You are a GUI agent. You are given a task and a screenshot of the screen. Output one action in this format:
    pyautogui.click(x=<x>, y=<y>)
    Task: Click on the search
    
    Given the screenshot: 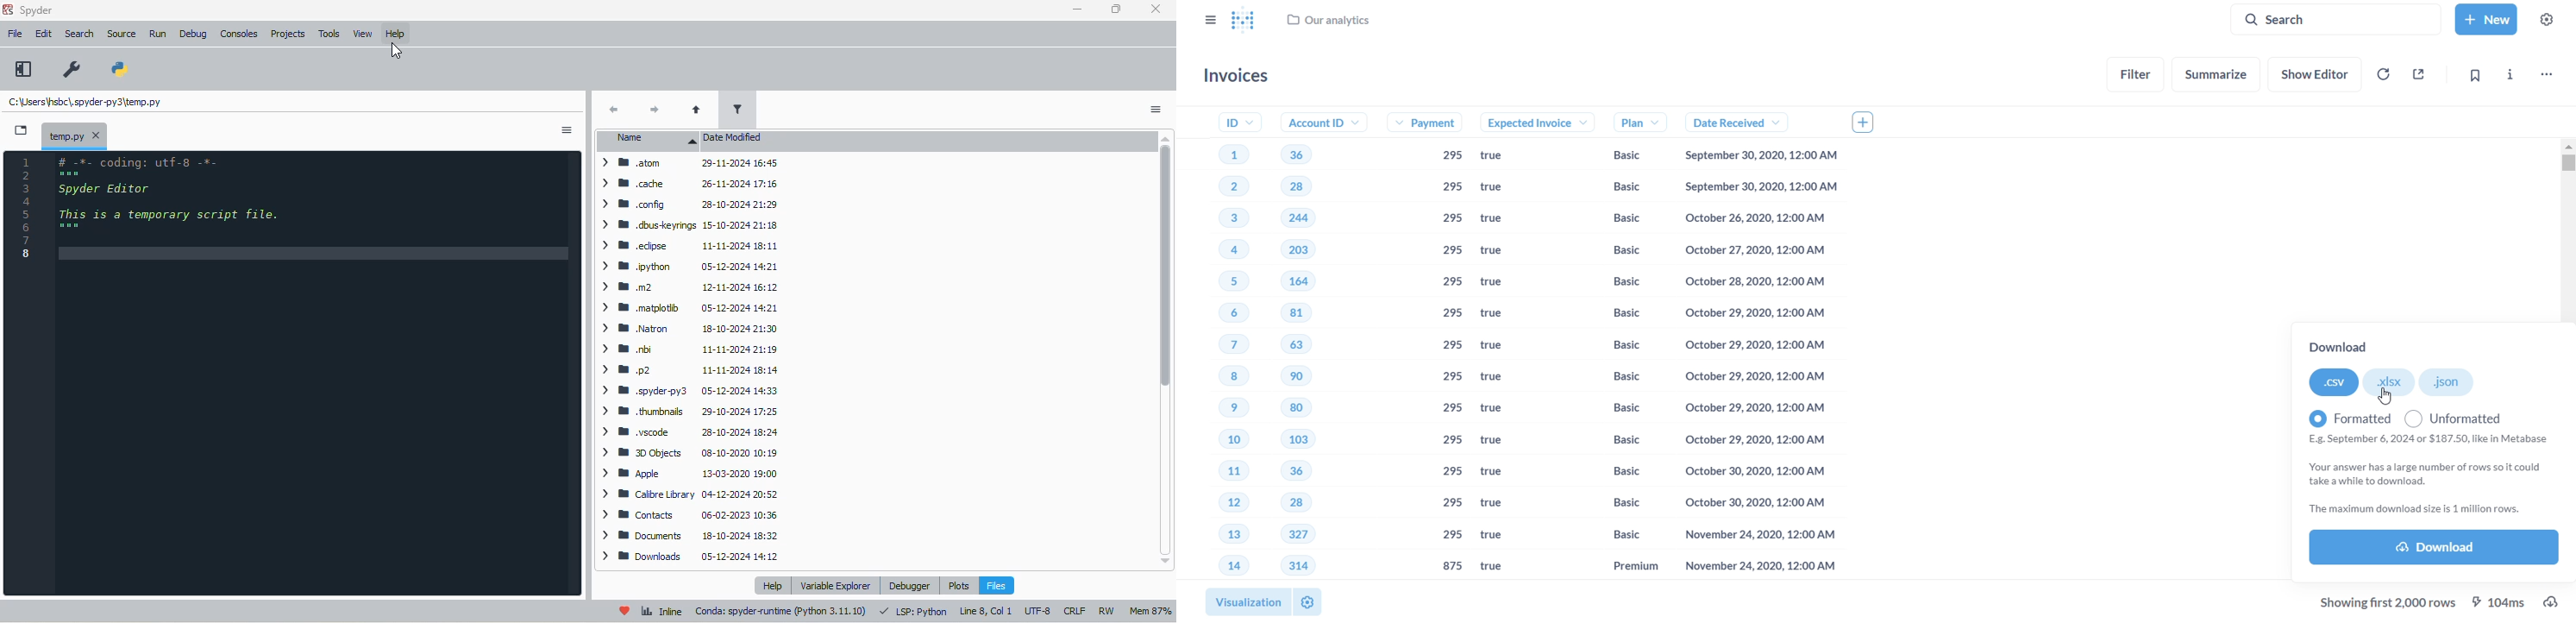 What is the action you would take?
    pyautogui.click(x=80, y=35)
    